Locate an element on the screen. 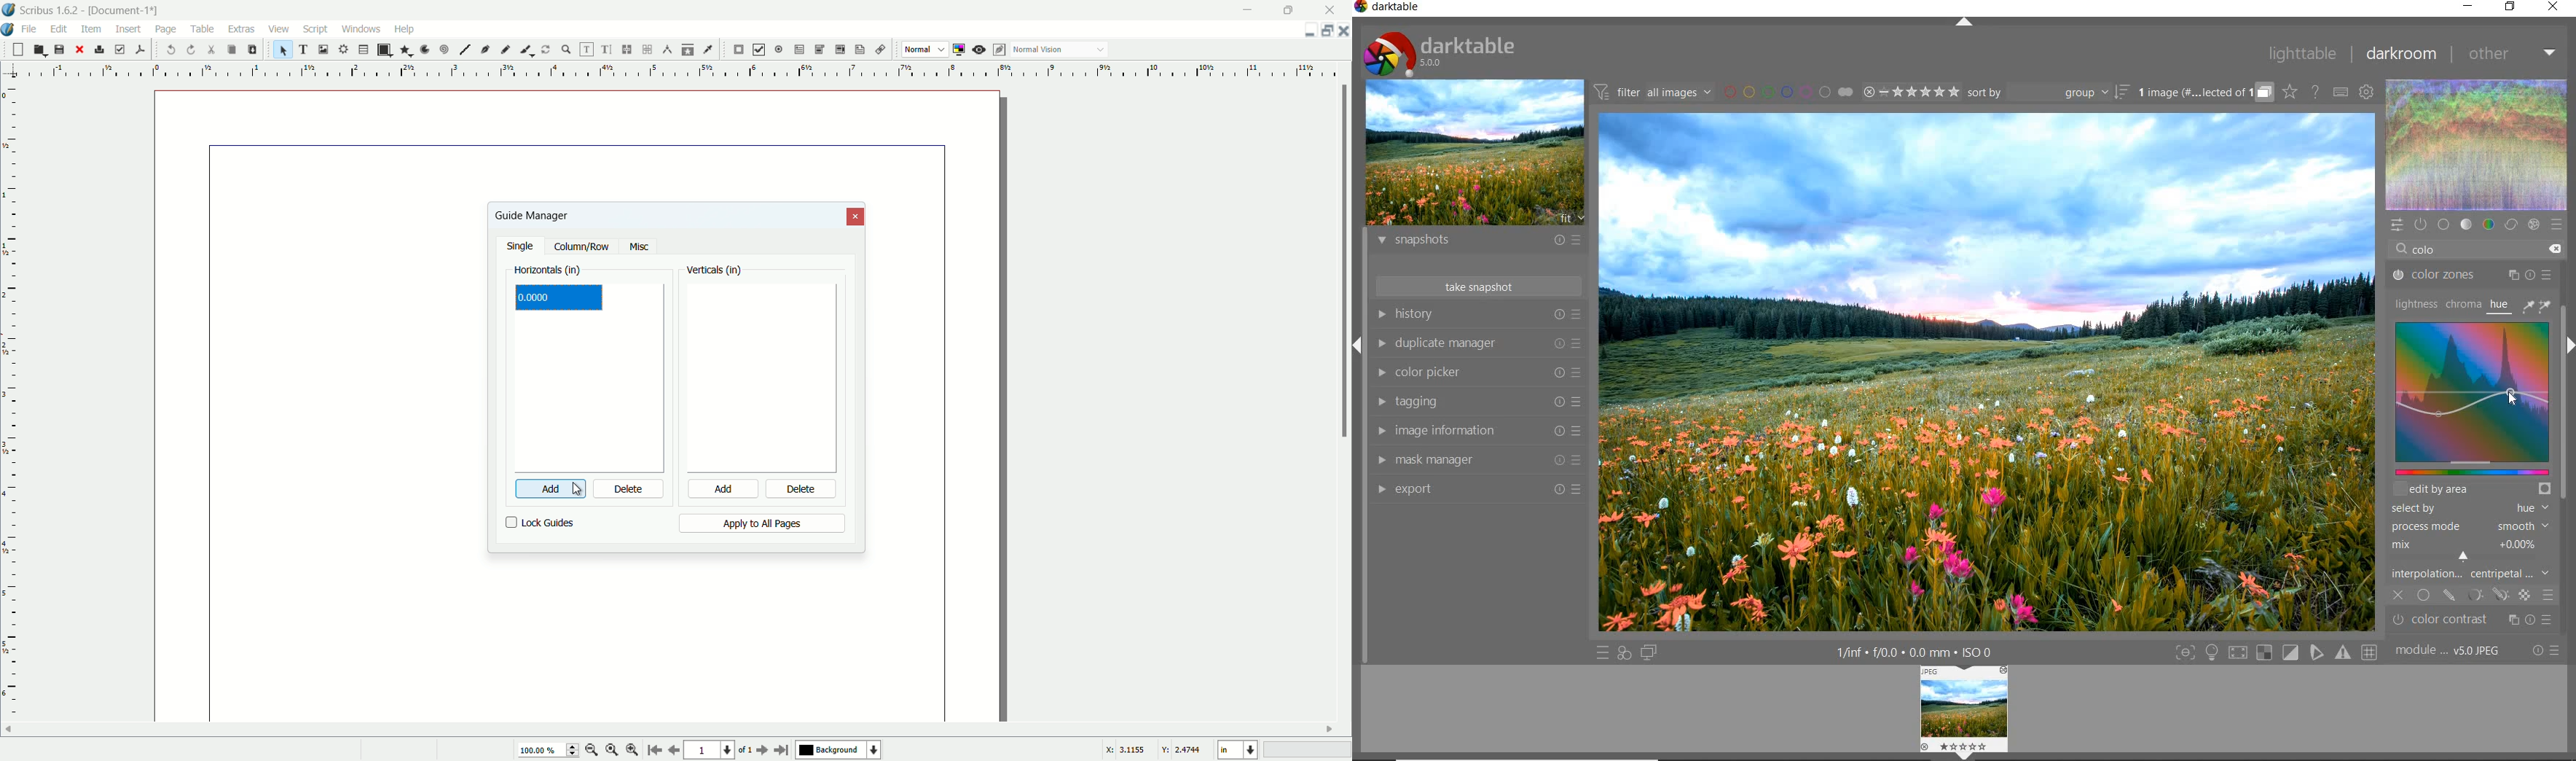  rotate item is located at coordinates (546, 49).